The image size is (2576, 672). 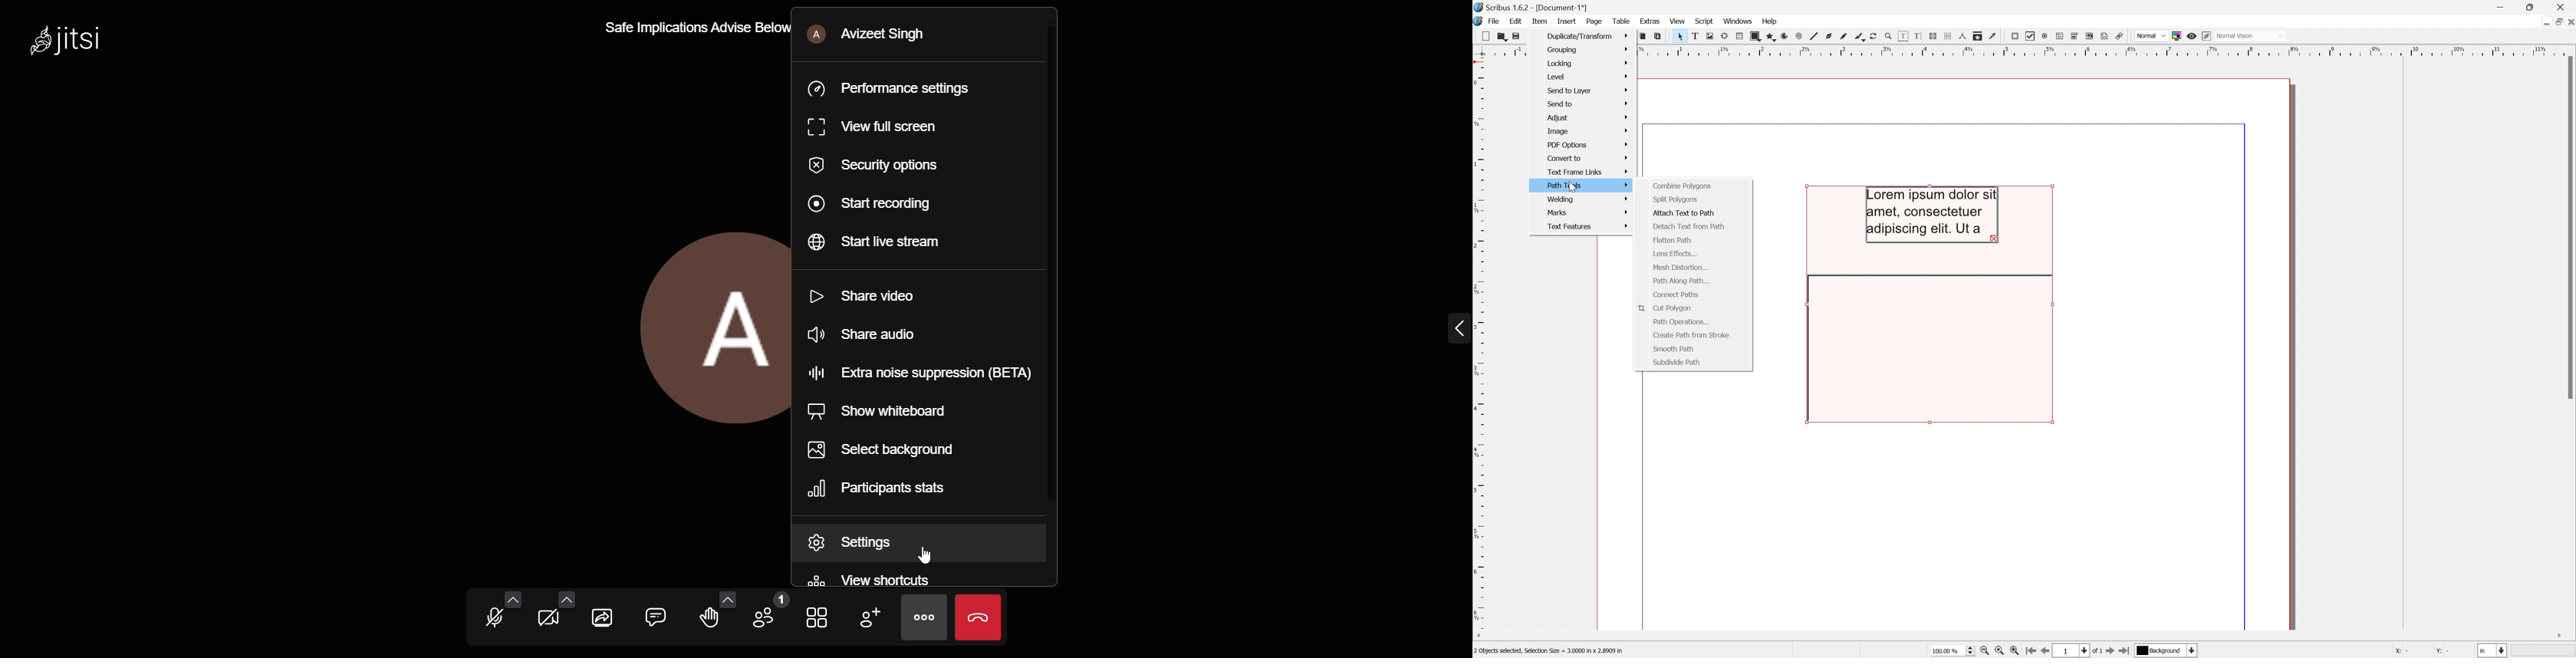 I want to click on Text frame, so click(x=1694, y=37).